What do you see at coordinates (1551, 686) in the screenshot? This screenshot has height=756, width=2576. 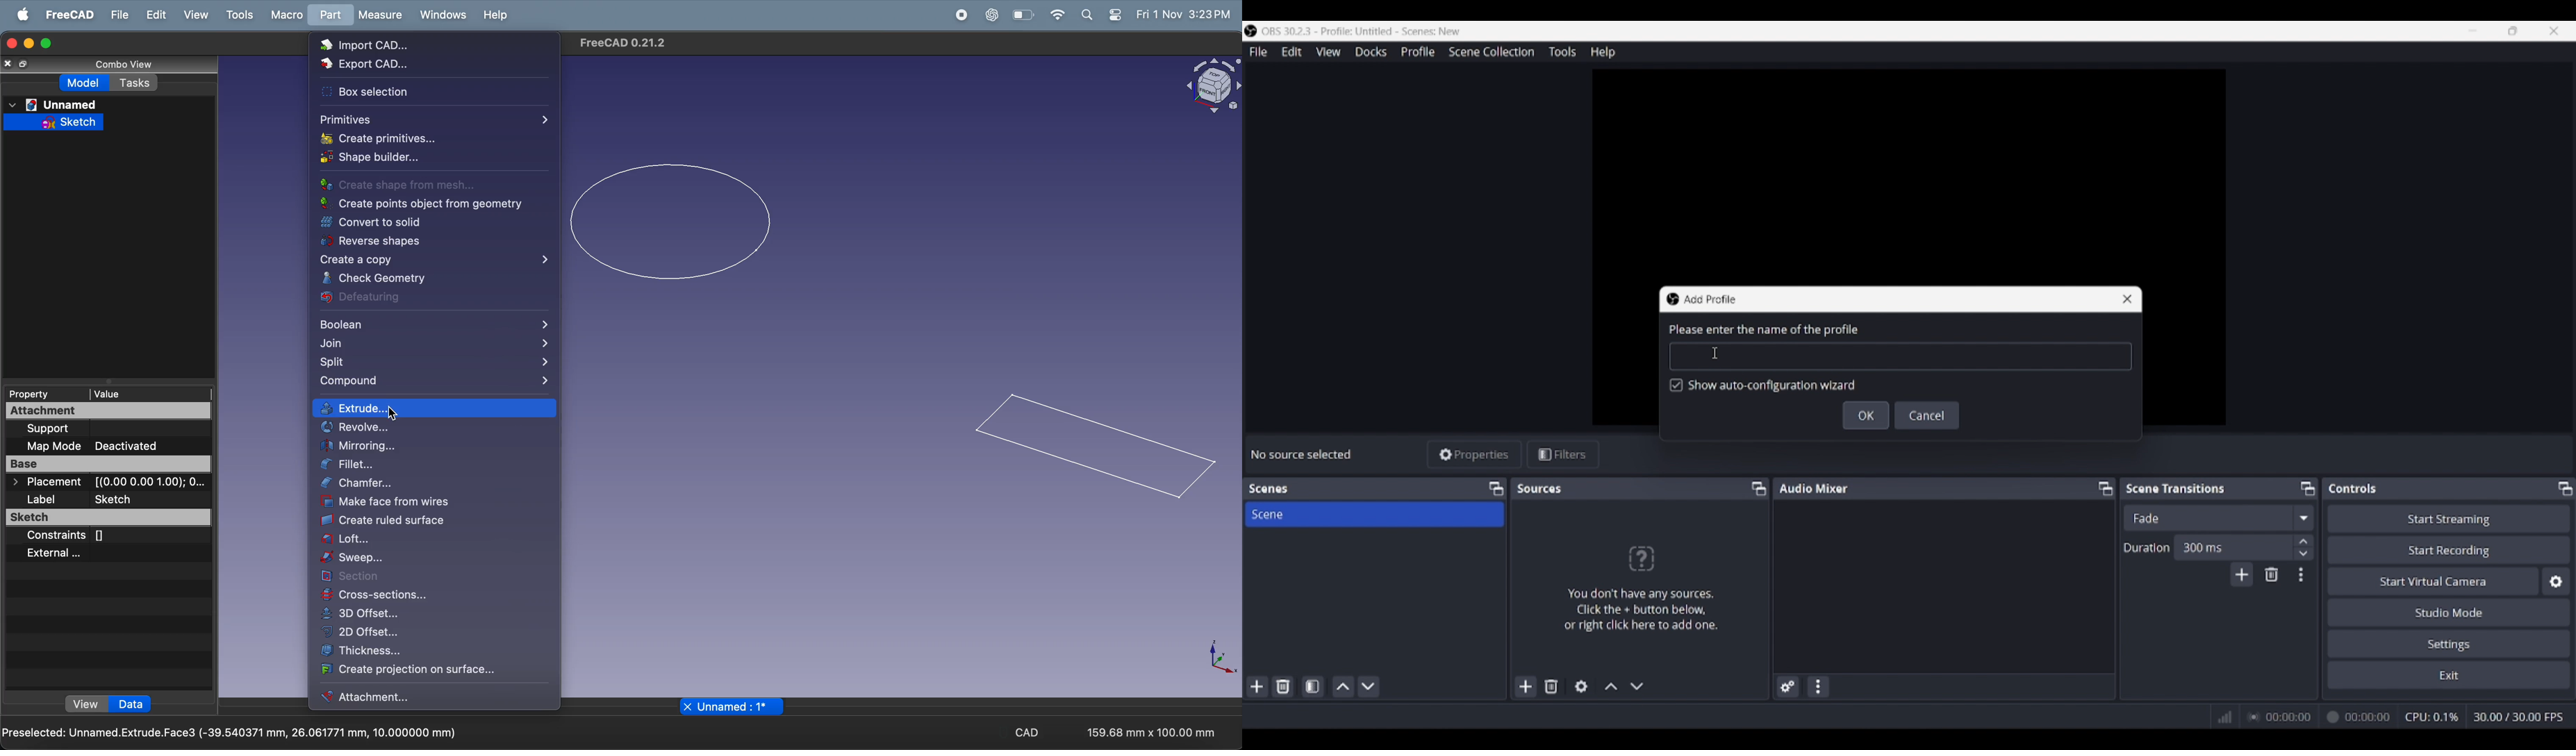 I see `Remove selected source` at bounding box center [1551, 686].